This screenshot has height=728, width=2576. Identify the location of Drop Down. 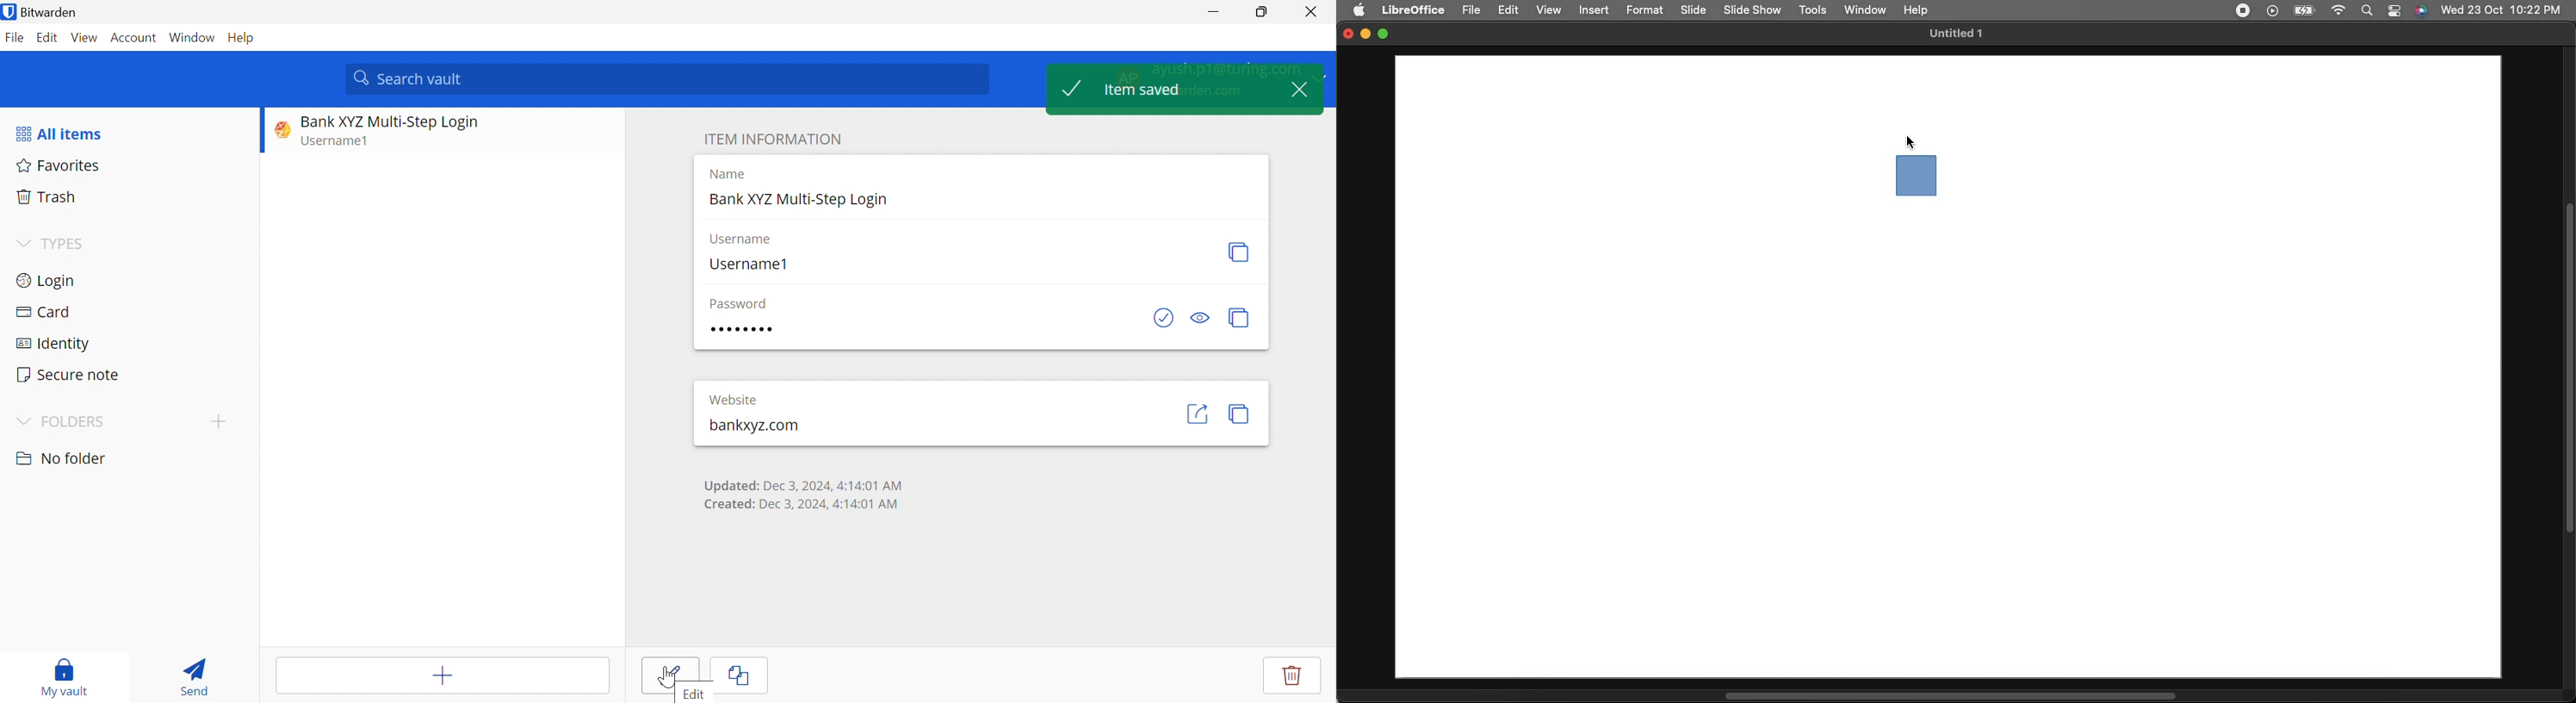
(22, 243).